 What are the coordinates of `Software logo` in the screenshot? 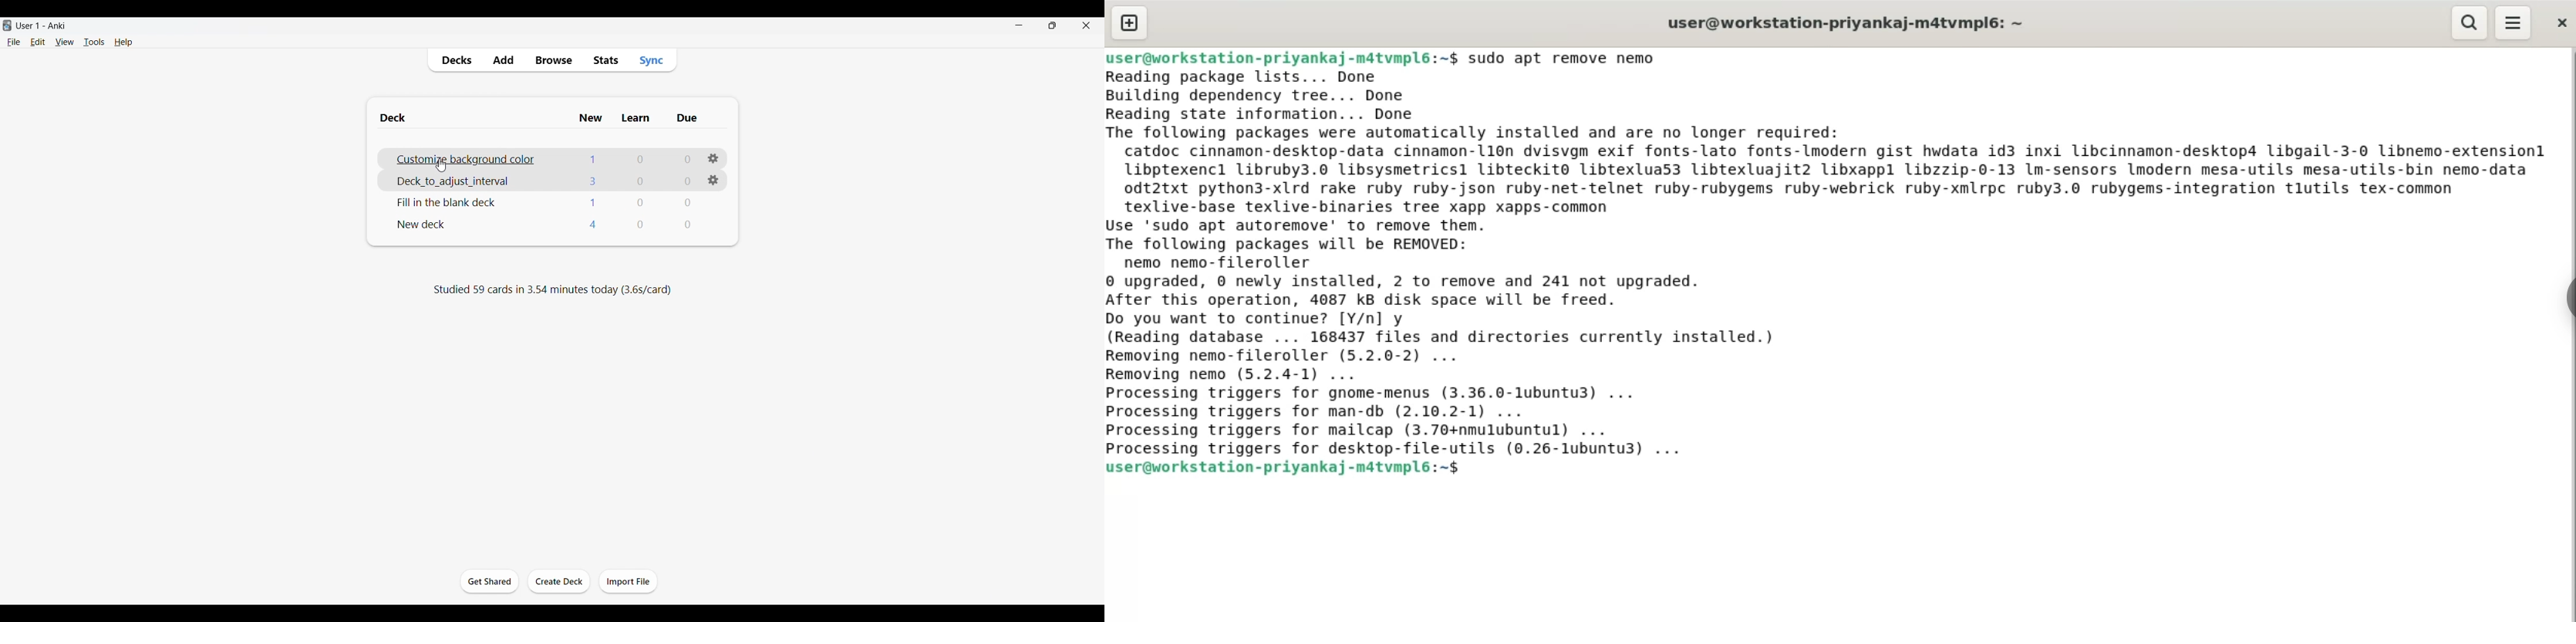 It's located at (7, 25).